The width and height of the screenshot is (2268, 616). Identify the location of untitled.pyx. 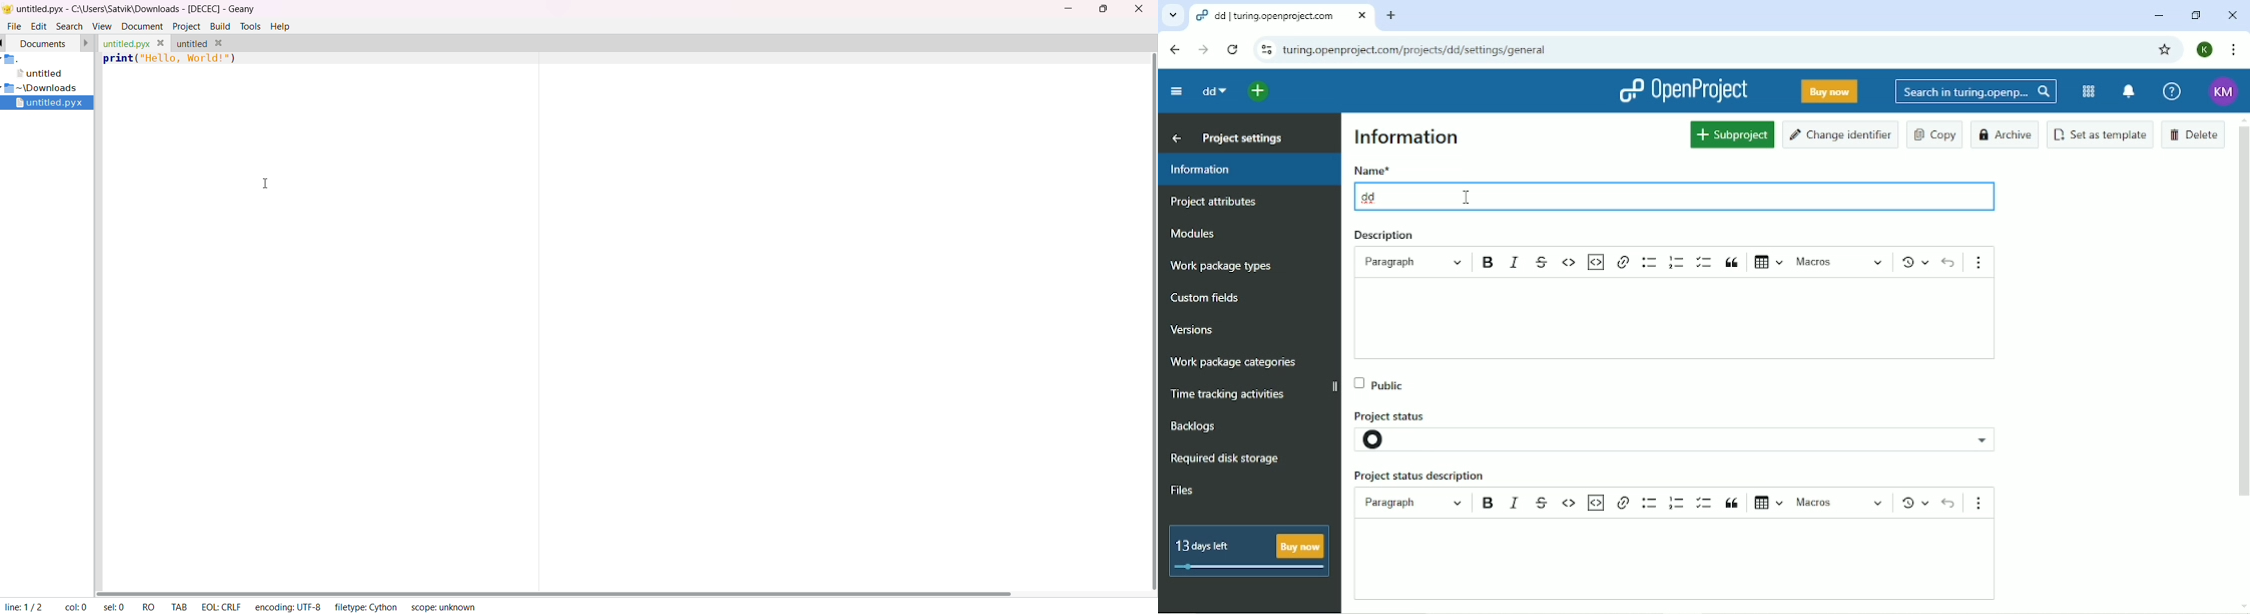
(46, 102).